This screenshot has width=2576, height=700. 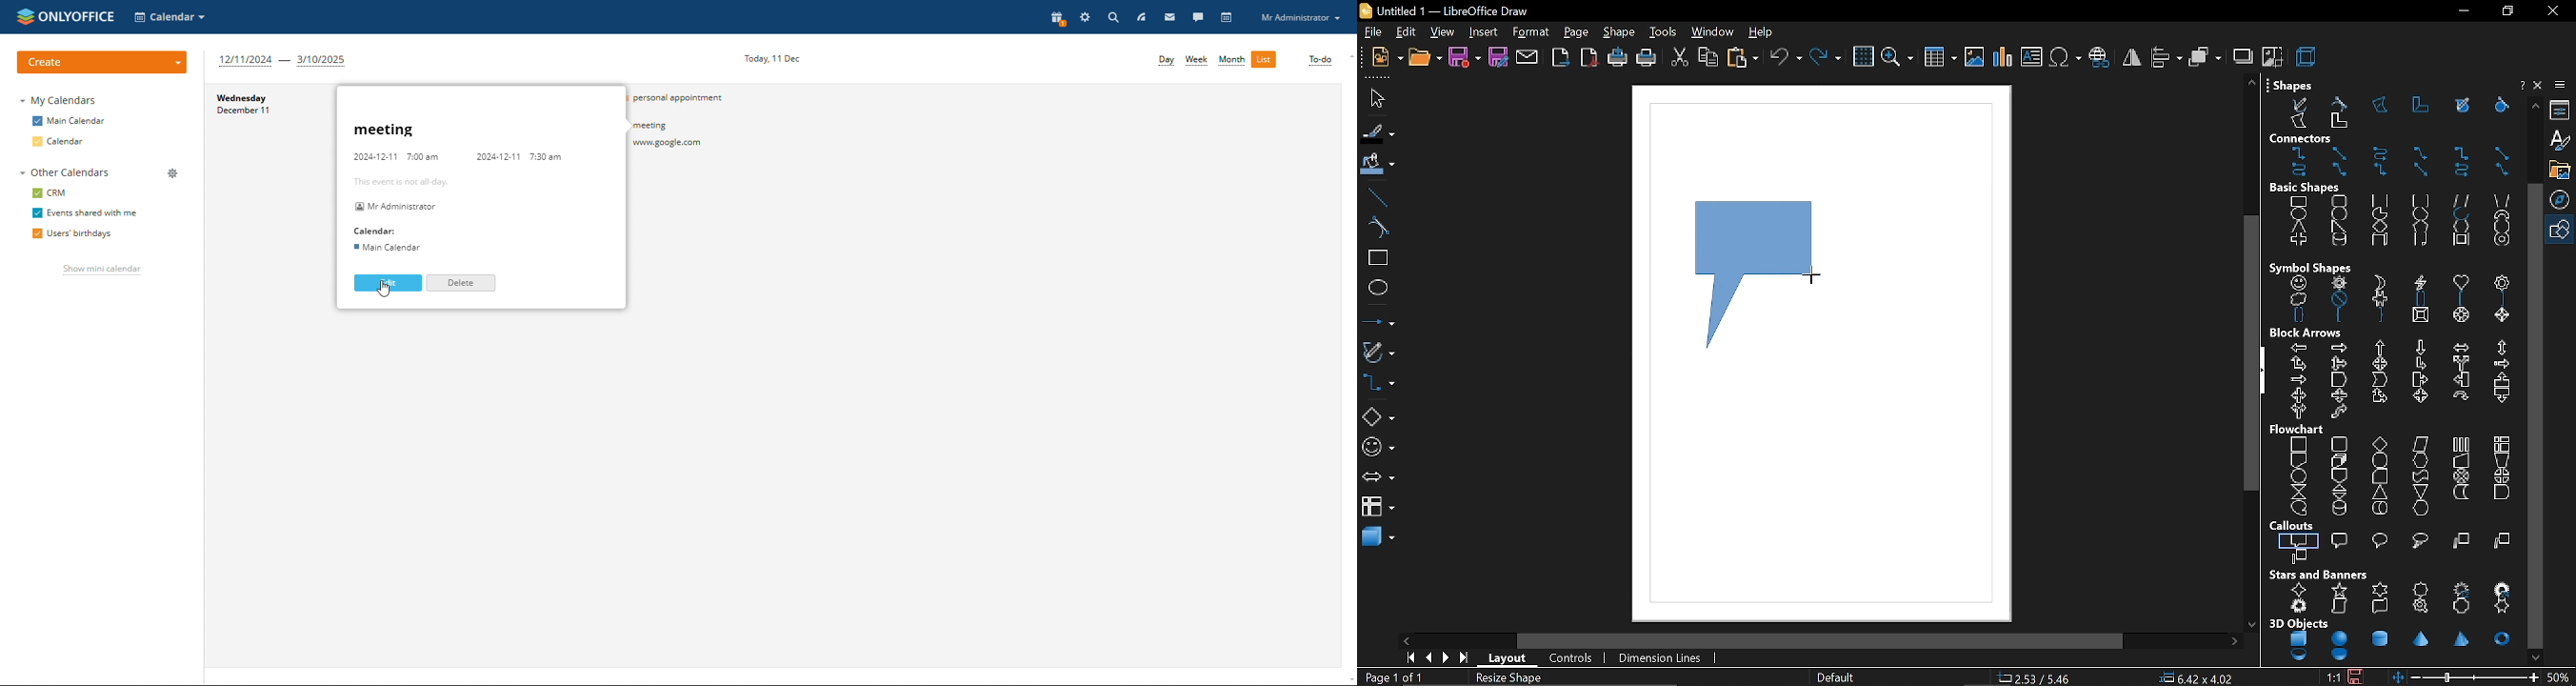 I want to click on manual preparation, so click(x=2502, y=459).